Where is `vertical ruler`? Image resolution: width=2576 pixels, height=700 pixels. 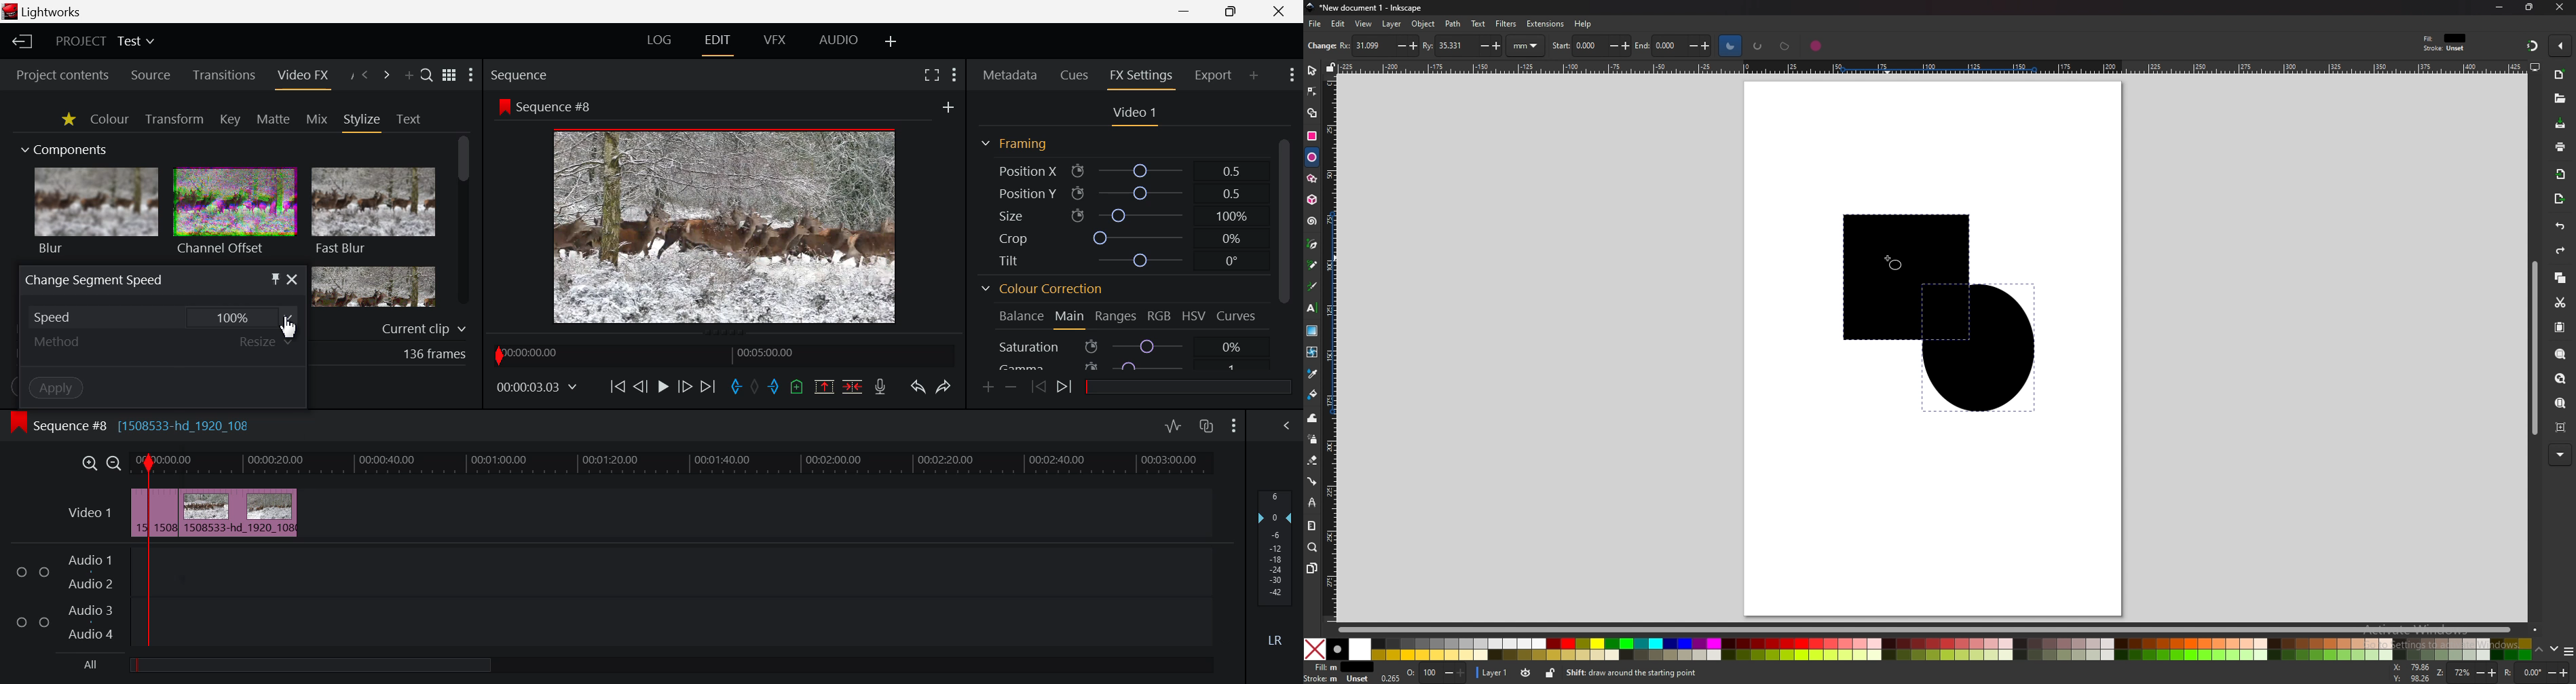
vertical ruler is located at coordinates (1332, 348).